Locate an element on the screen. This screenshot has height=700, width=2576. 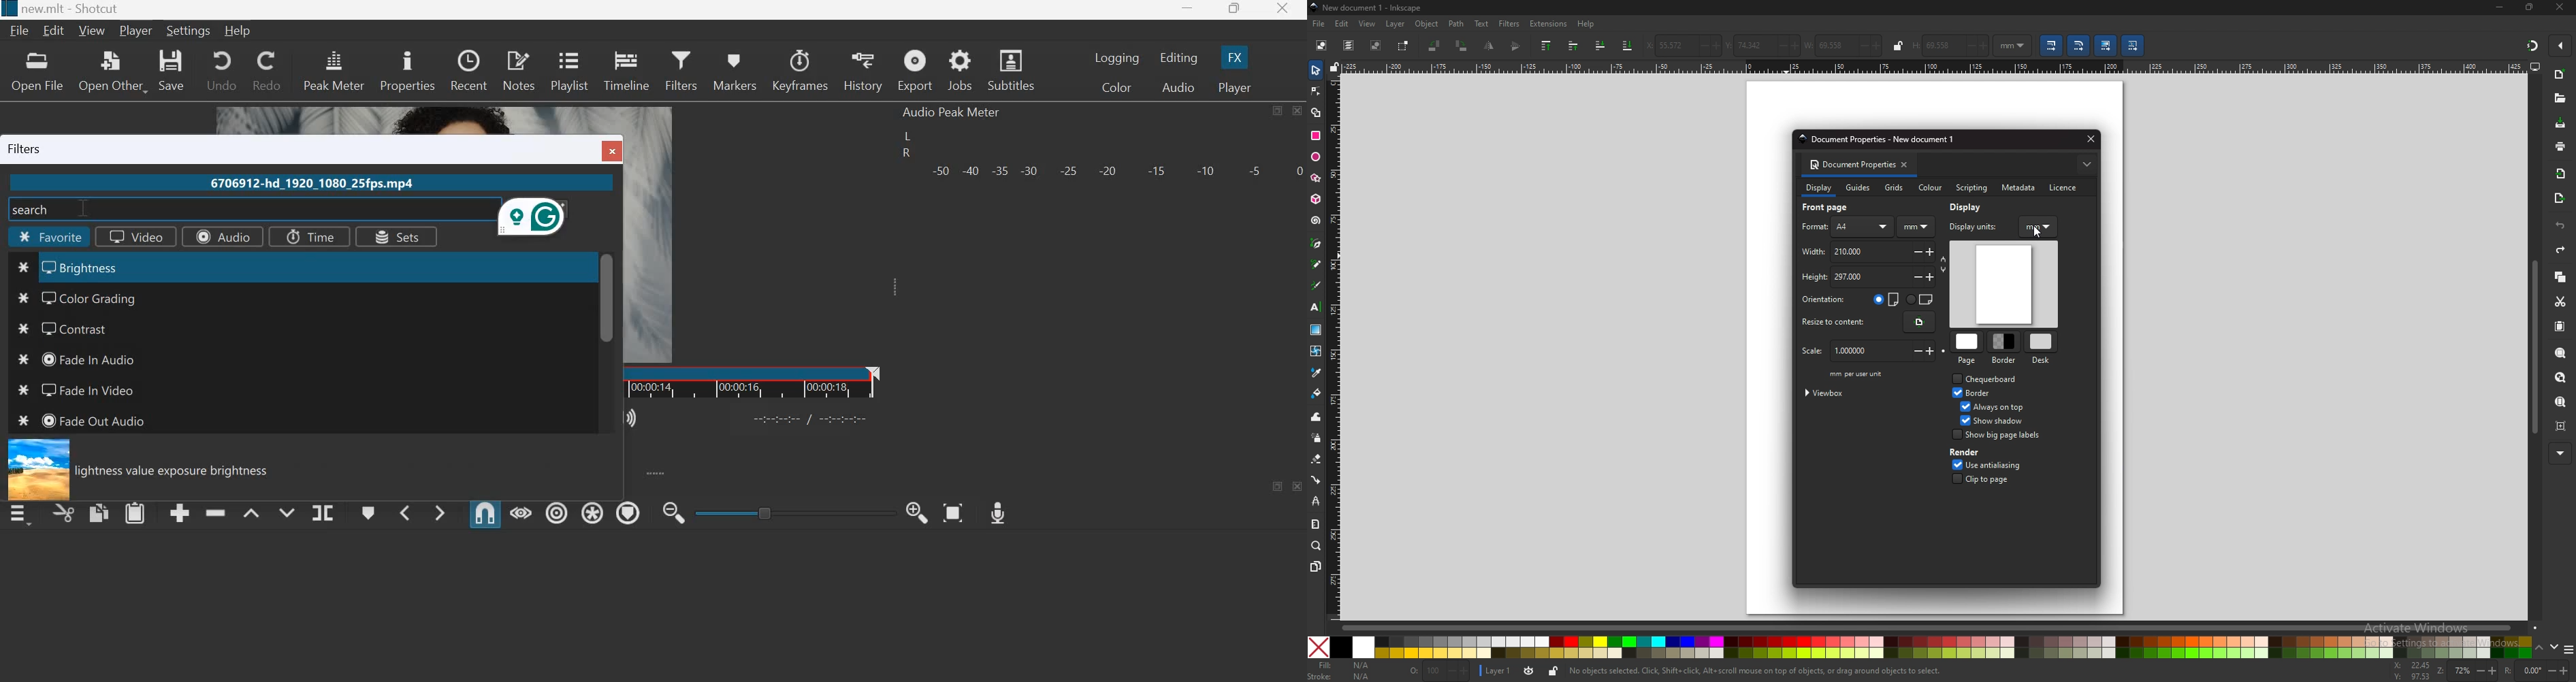
portrait is located at coordinates (1887, 299).